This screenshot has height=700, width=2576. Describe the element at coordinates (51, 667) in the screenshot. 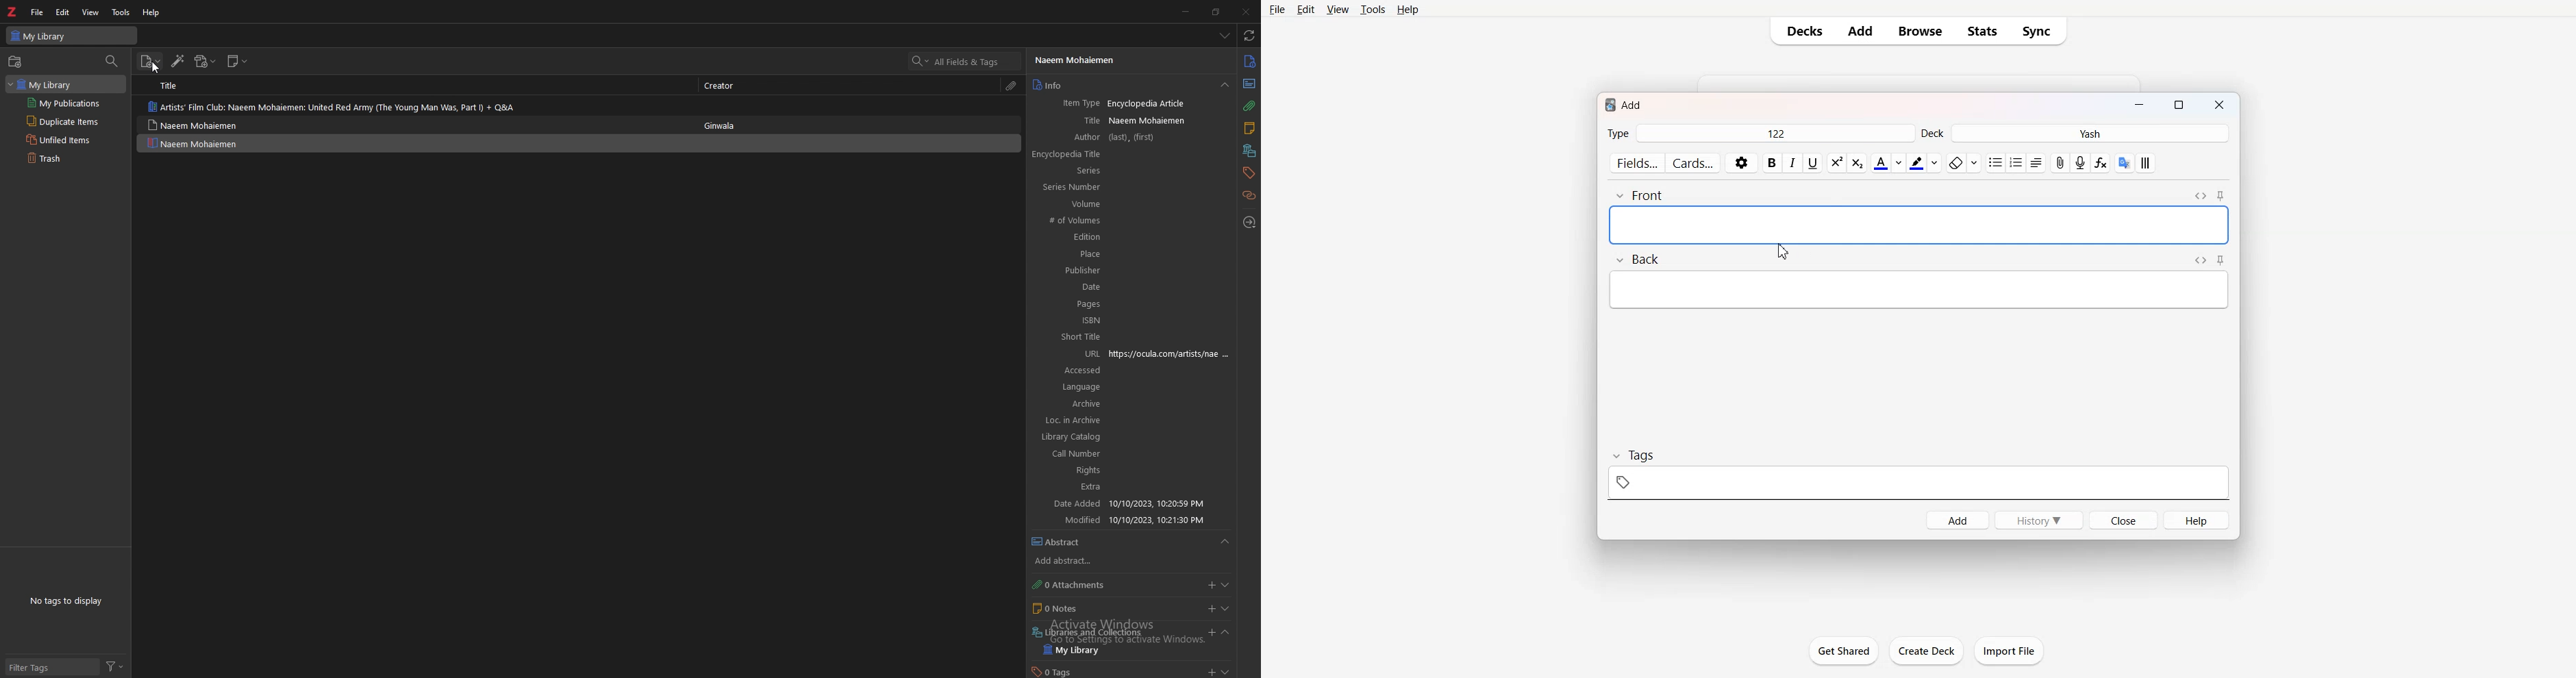

I see `filter tags` at that location.